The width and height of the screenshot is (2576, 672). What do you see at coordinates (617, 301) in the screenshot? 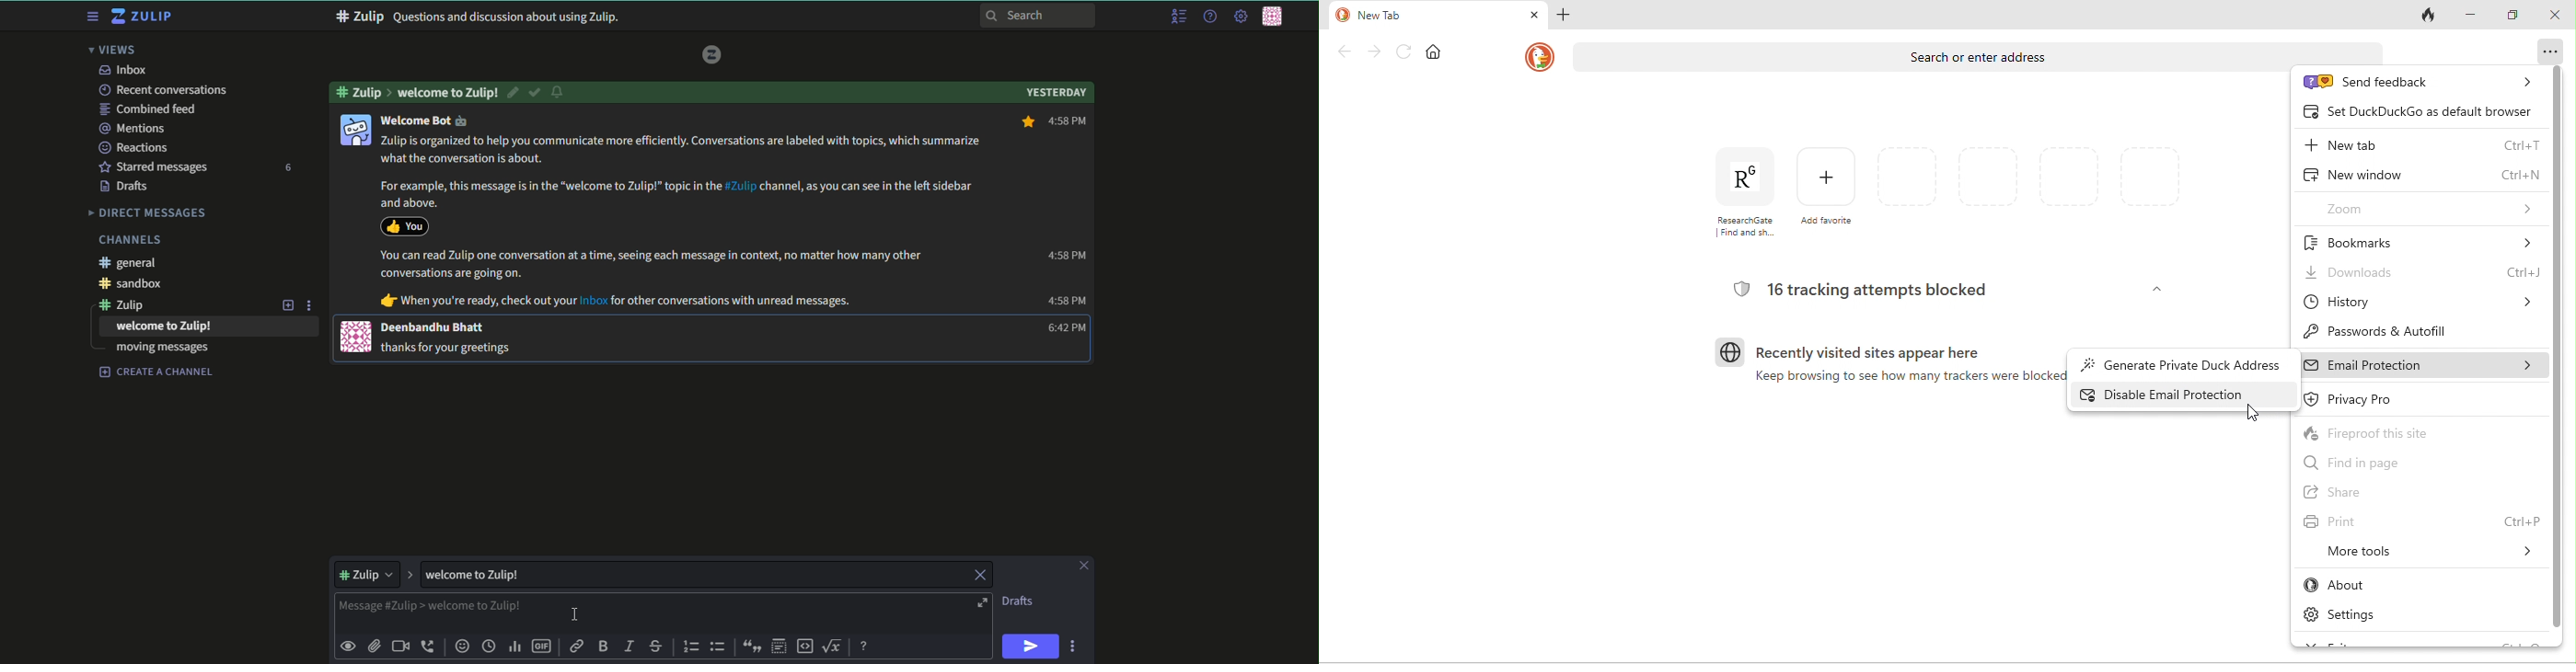
I see `@ When you're ready, check out your Inbox for other conversations with unread messages.` at bounding box center [617, 301].